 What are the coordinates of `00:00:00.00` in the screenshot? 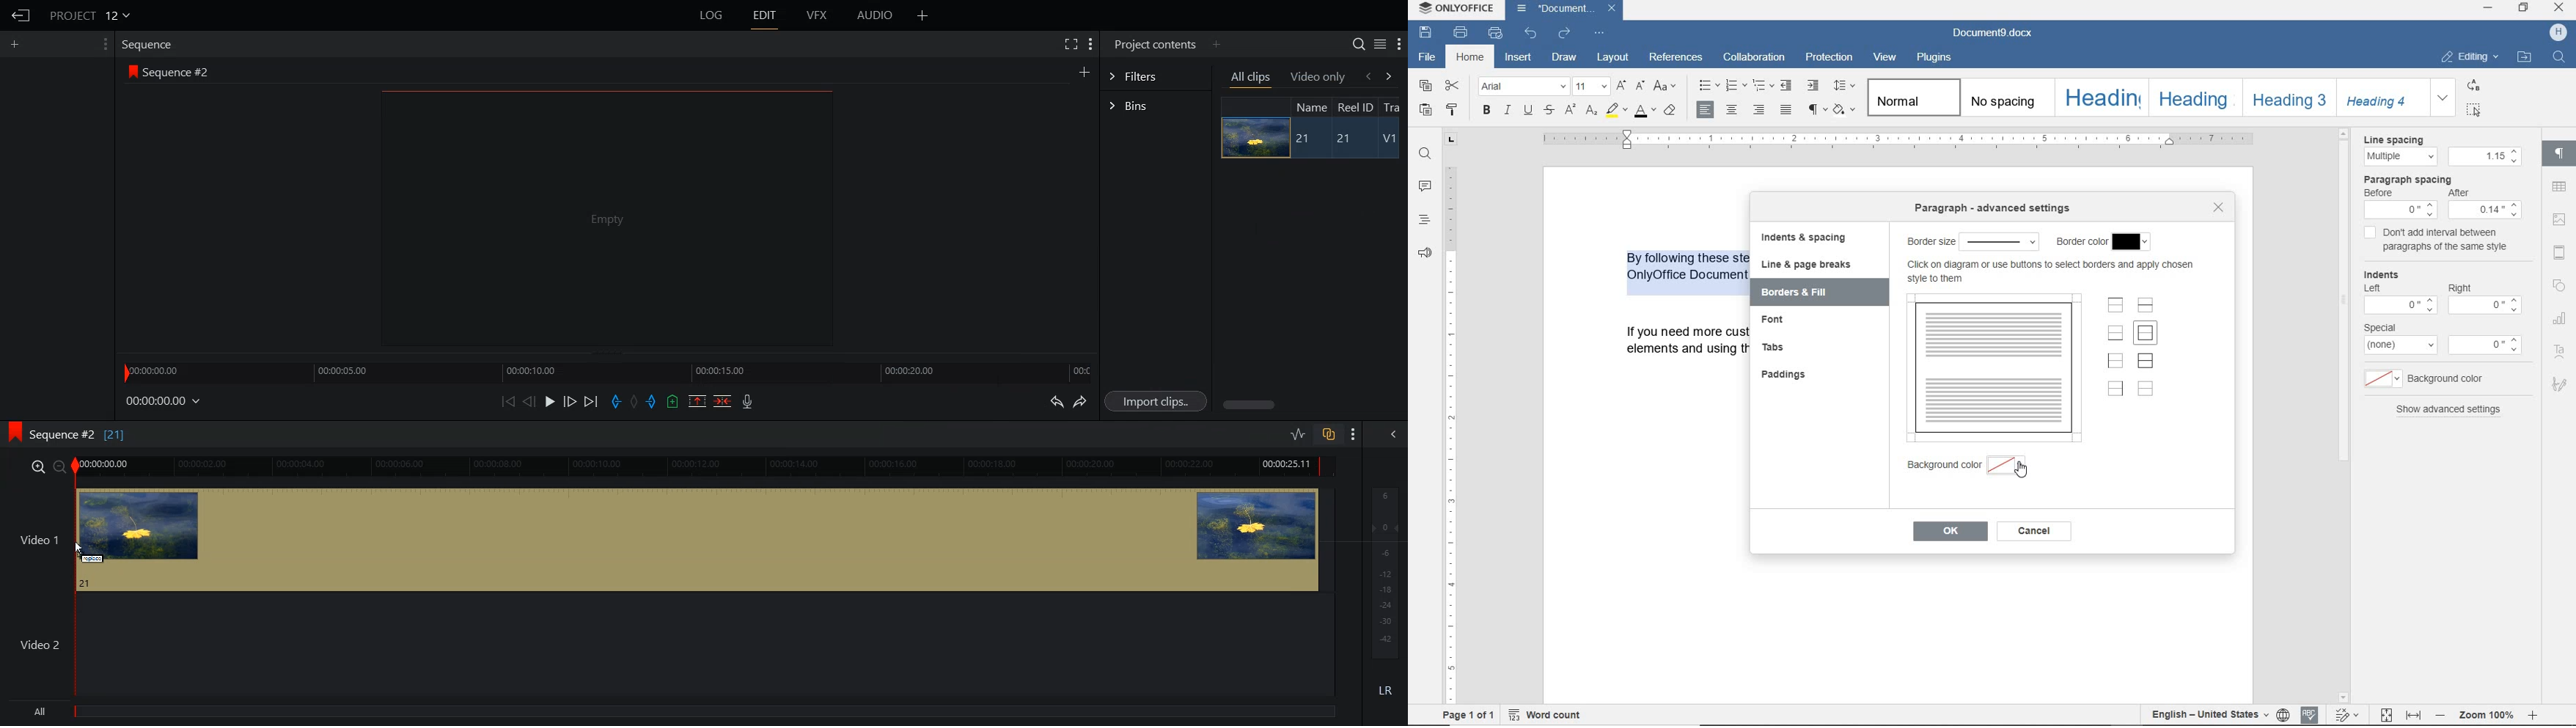 It's located at (164, 402).